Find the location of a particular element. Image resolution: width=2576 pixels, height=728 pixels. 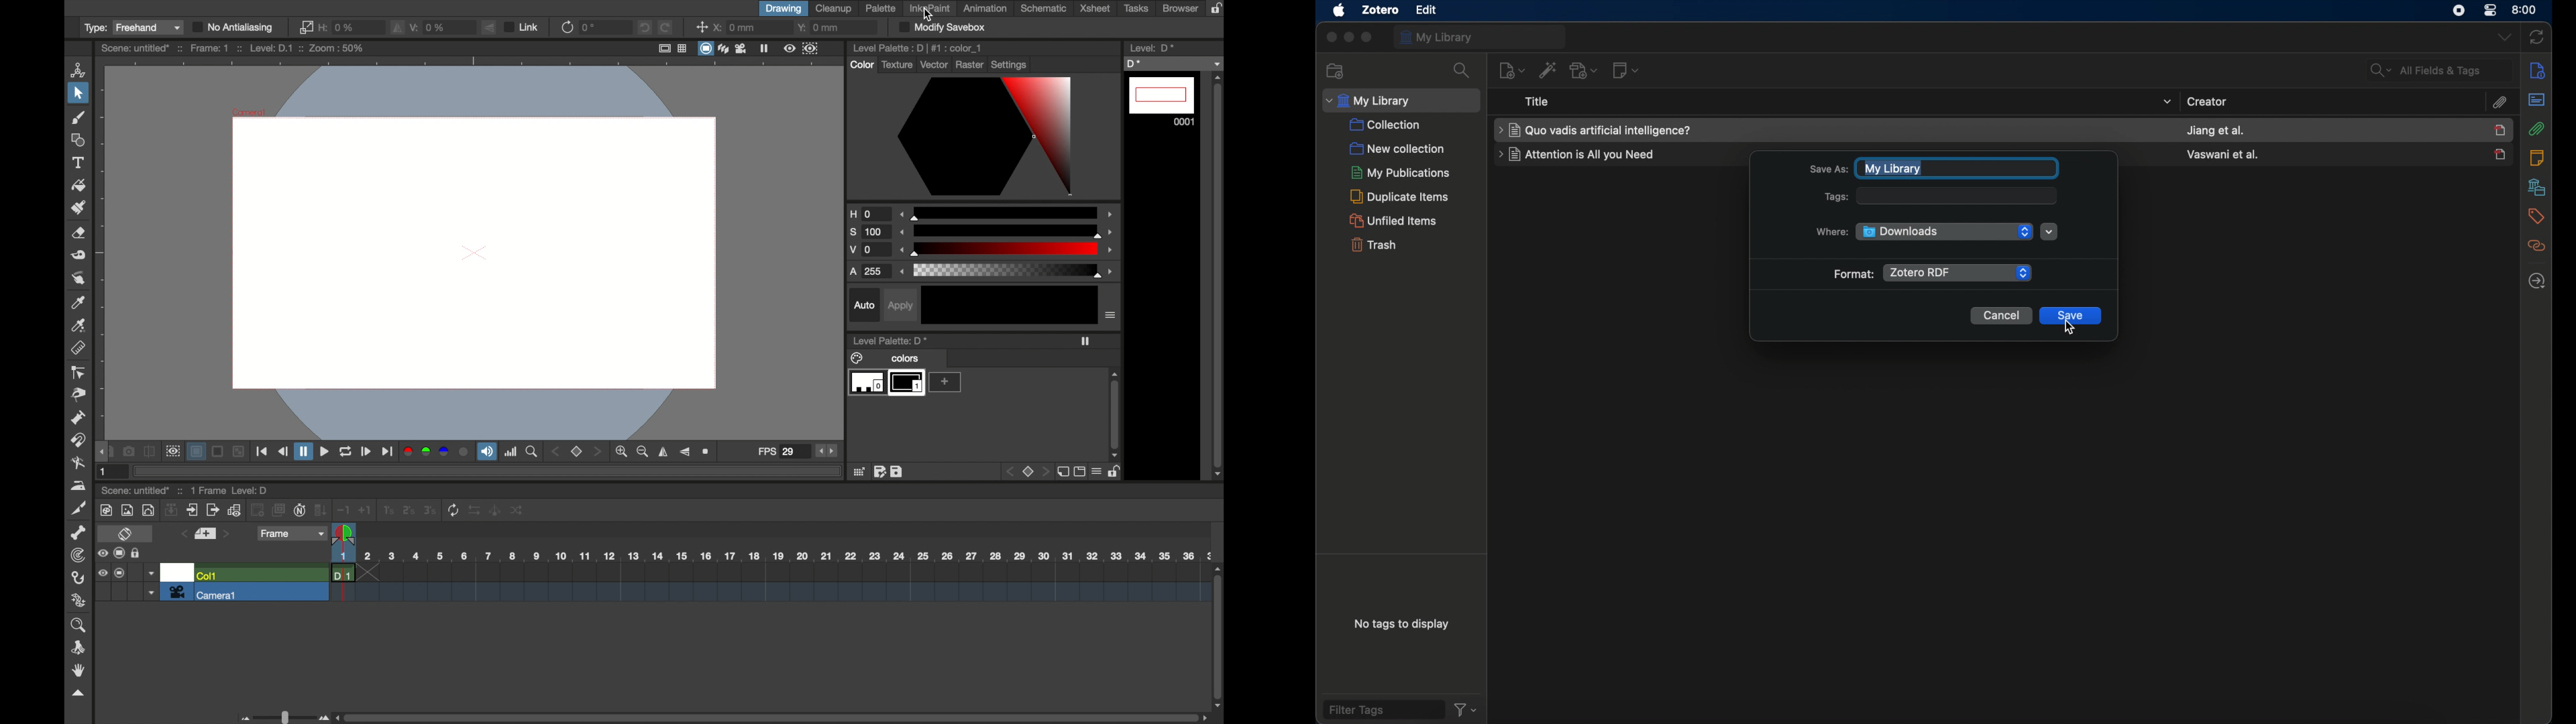

next frame is located at coordinates (366, 452).